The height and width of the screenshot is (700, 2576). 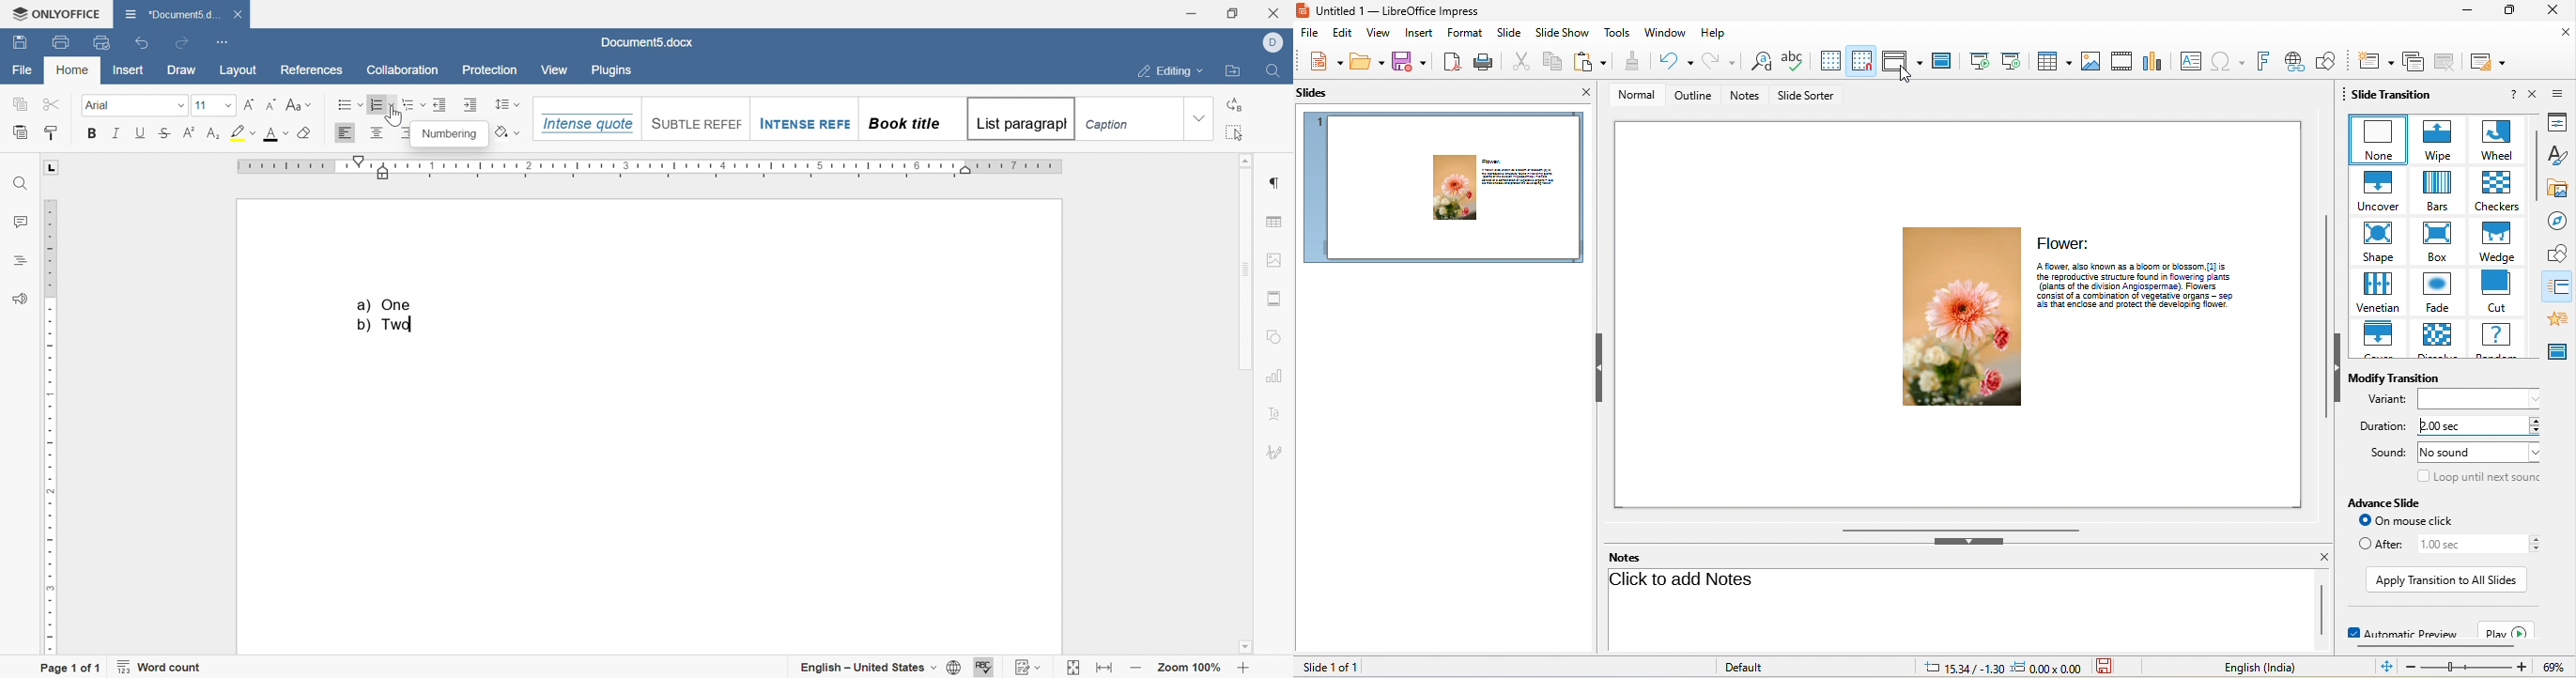 I want to click on cut, so click(x=1515, y=61).